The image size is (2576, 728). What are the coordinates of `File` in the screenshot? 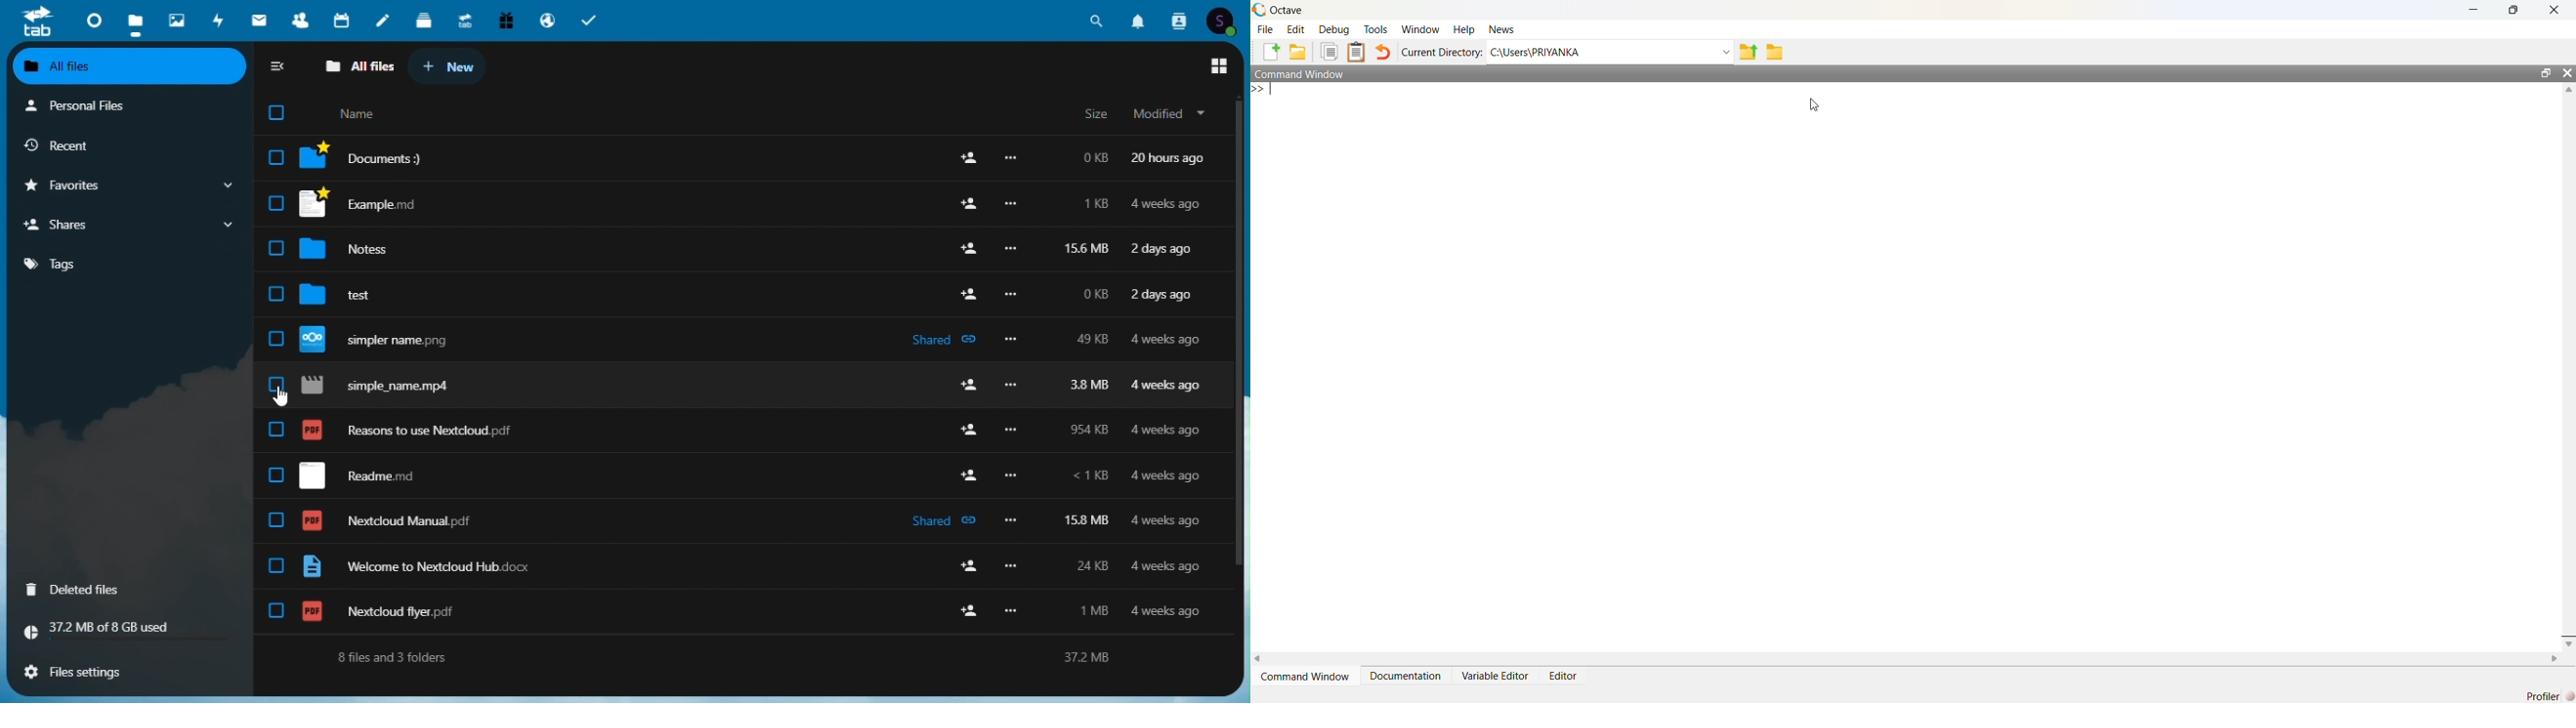 It's located at (1267, 29).